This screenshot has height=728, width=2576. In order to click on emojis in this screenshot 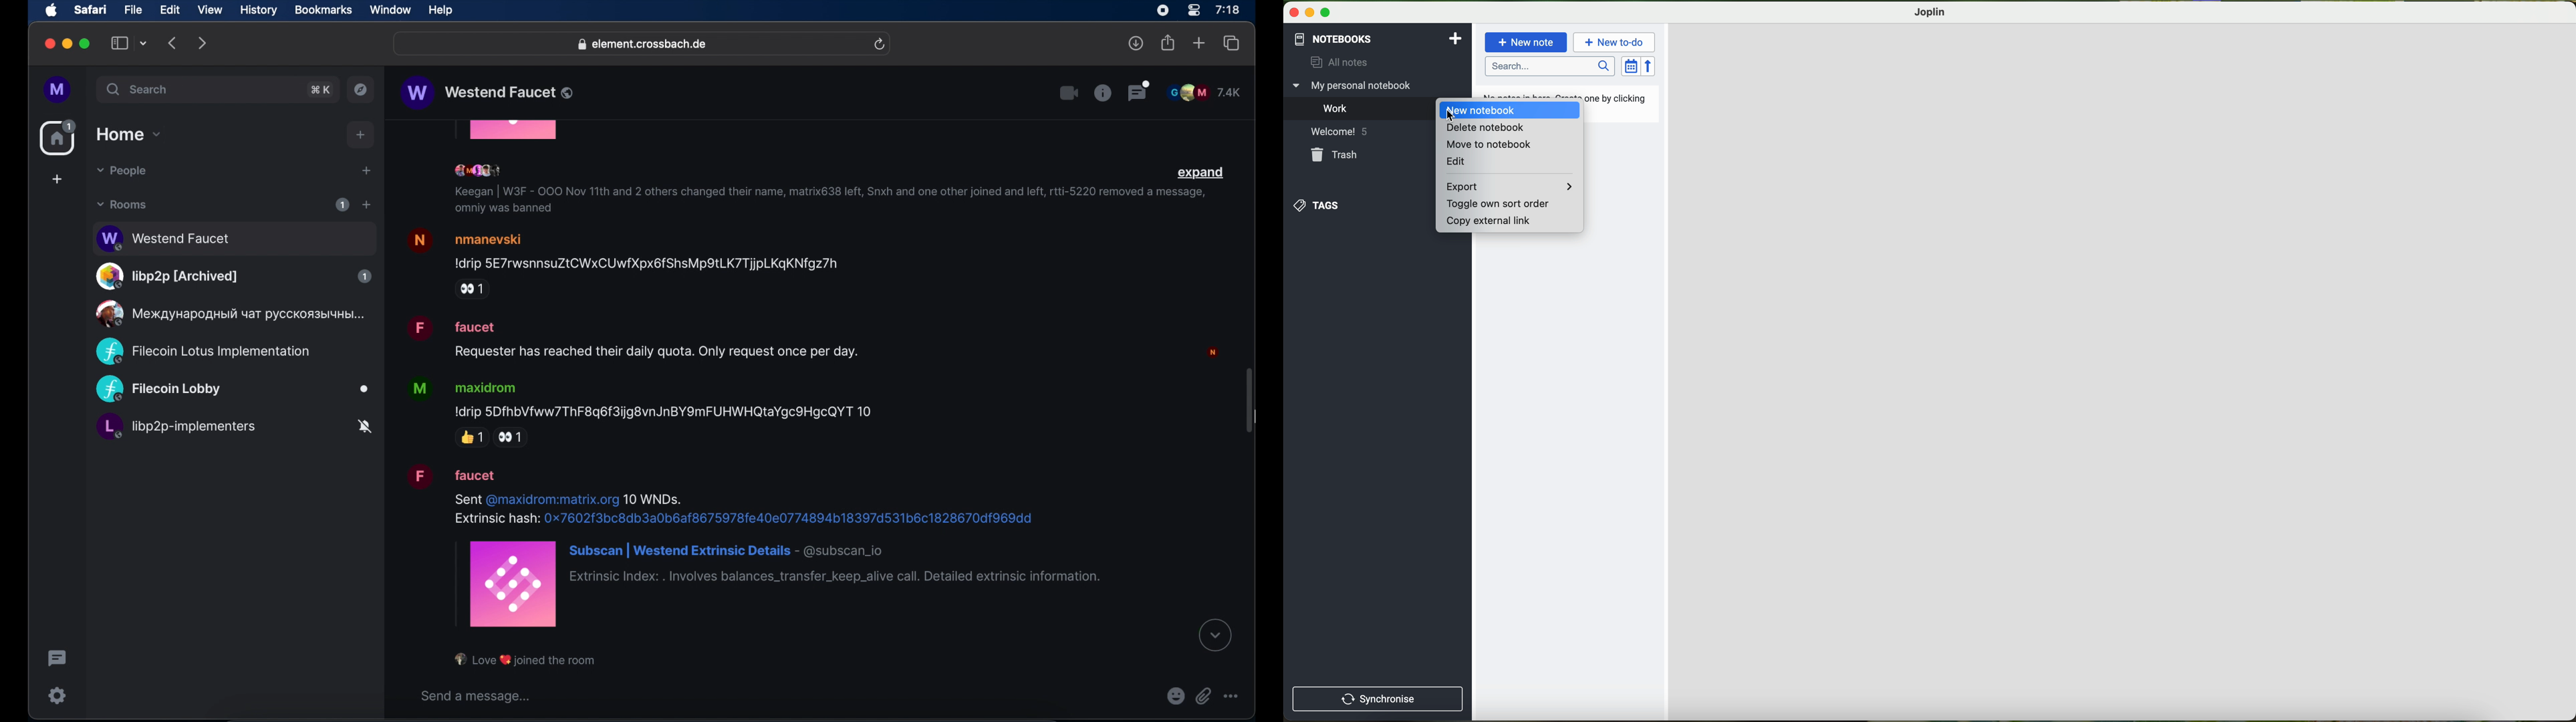, I will do `click(1176, 696)`.